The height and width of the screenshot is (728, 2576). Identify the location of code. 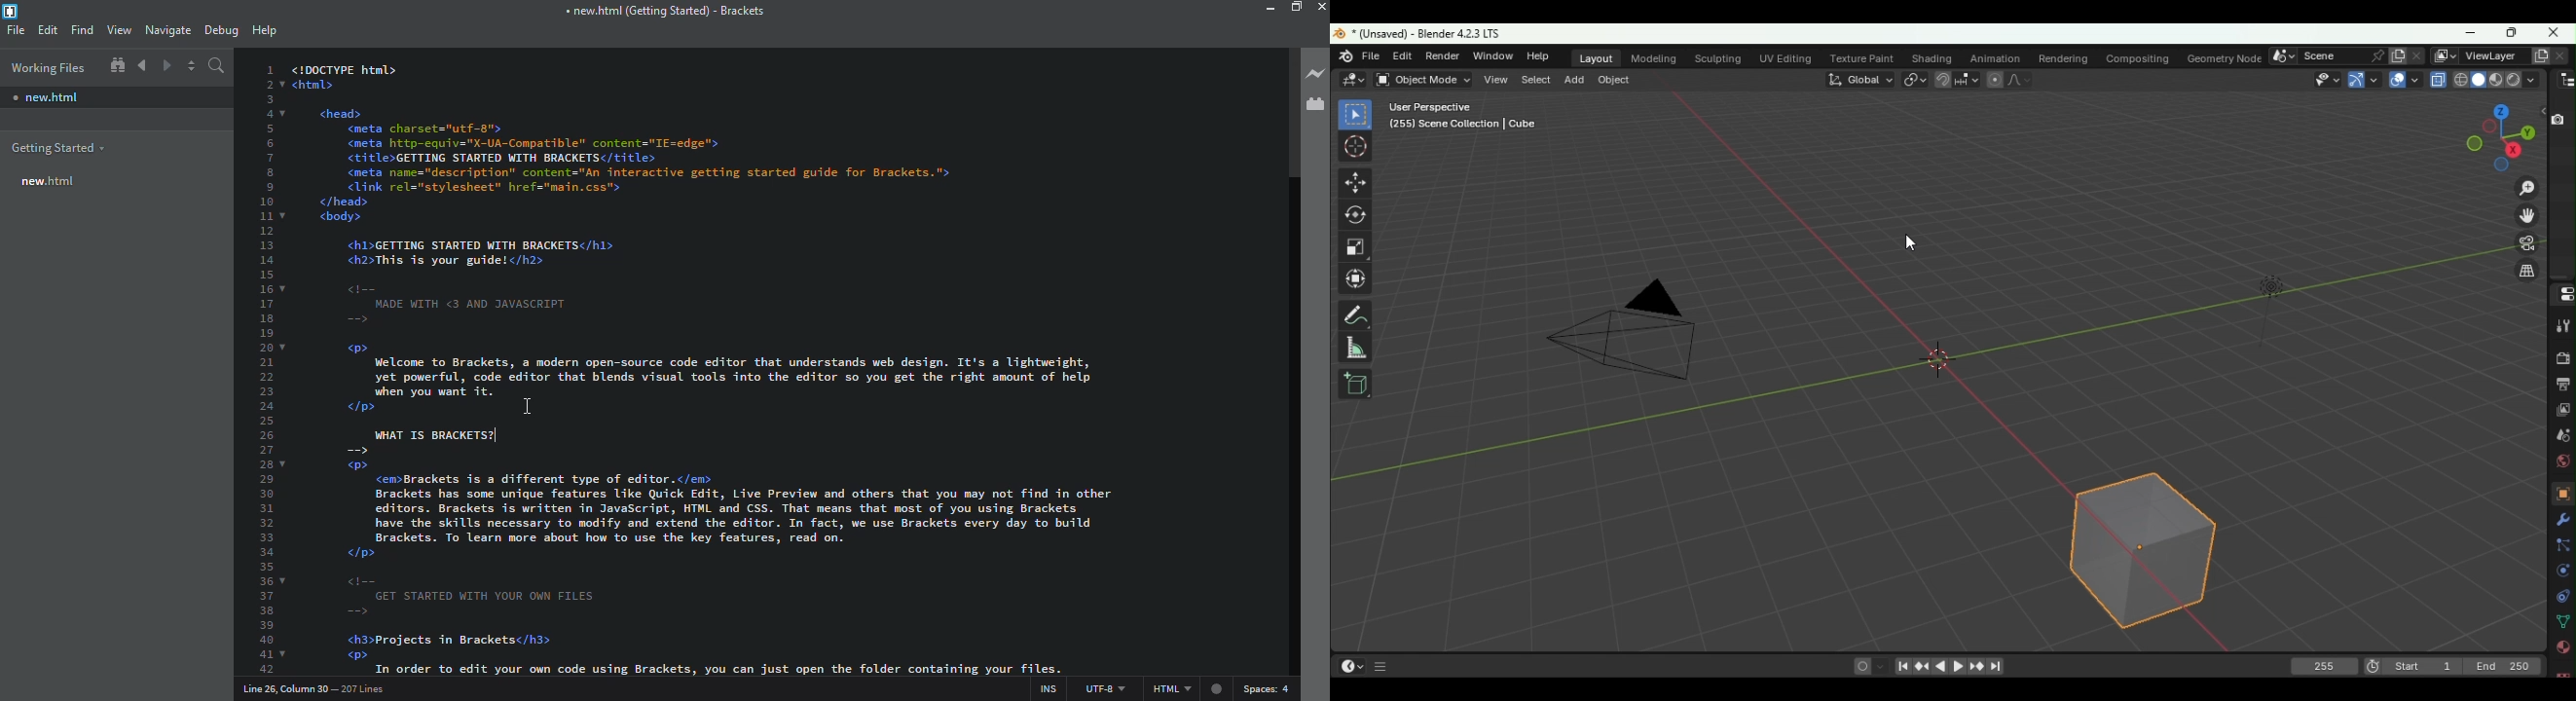
(426, 437).